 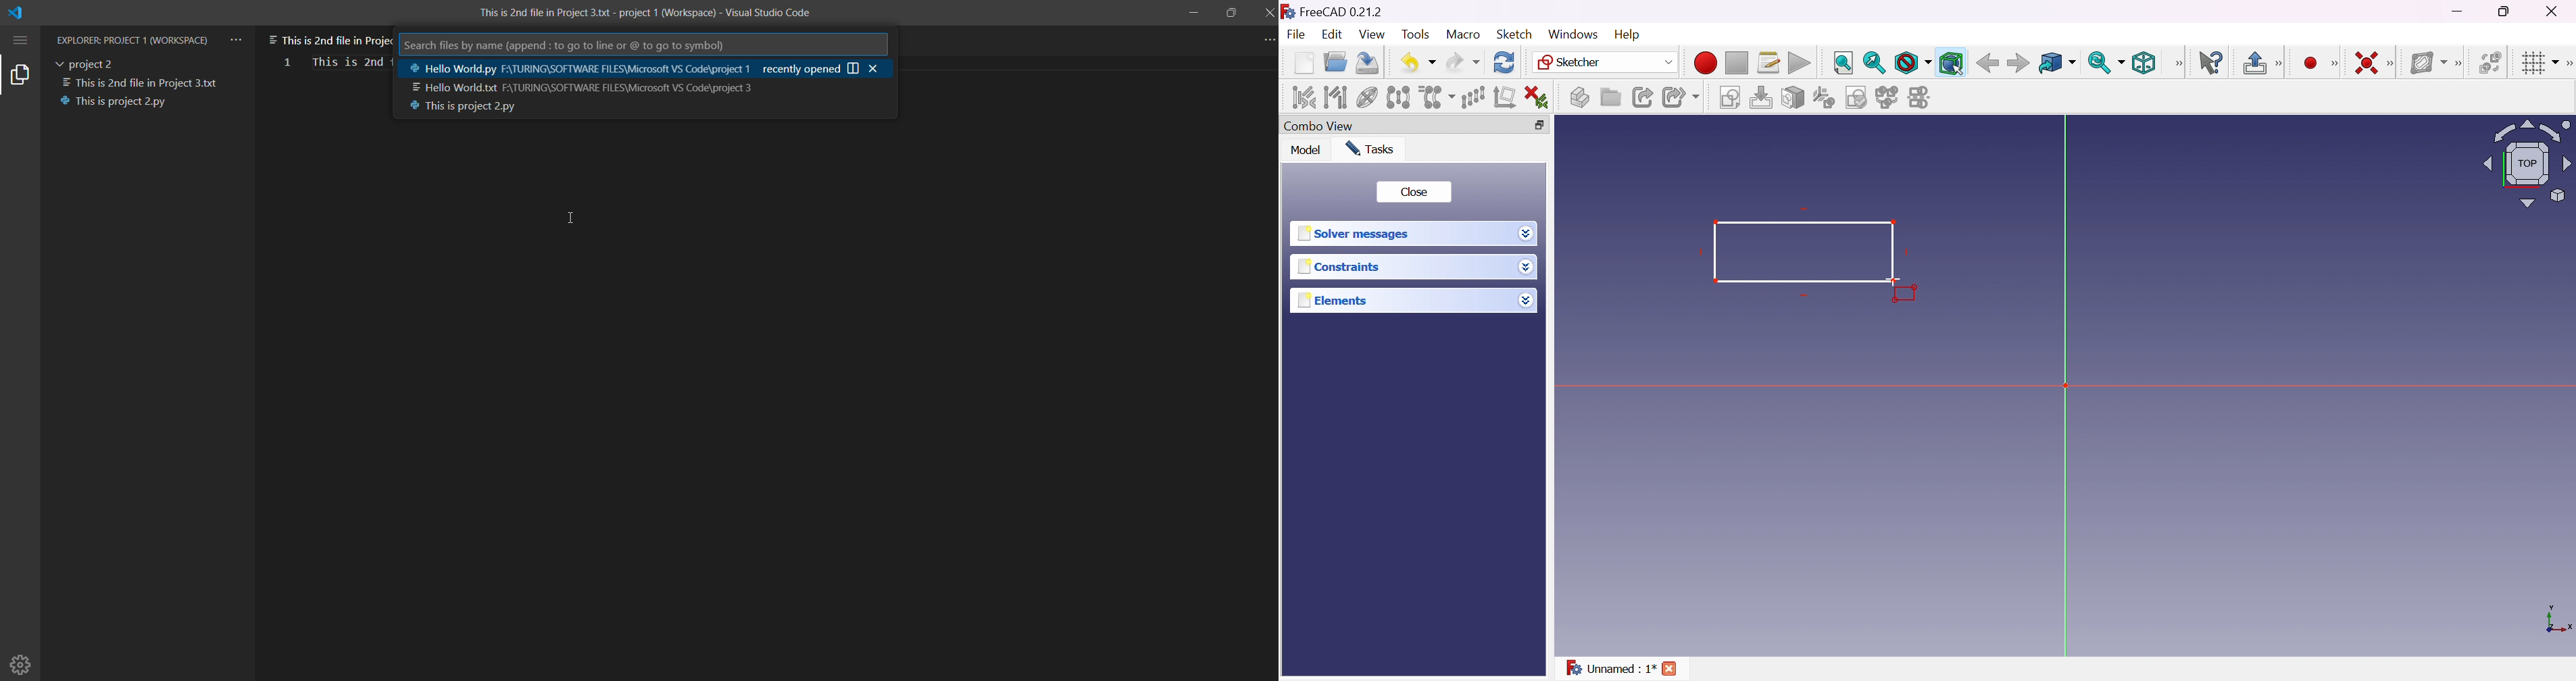 I want to click on remove from quick open, so click(x=876, y=68).